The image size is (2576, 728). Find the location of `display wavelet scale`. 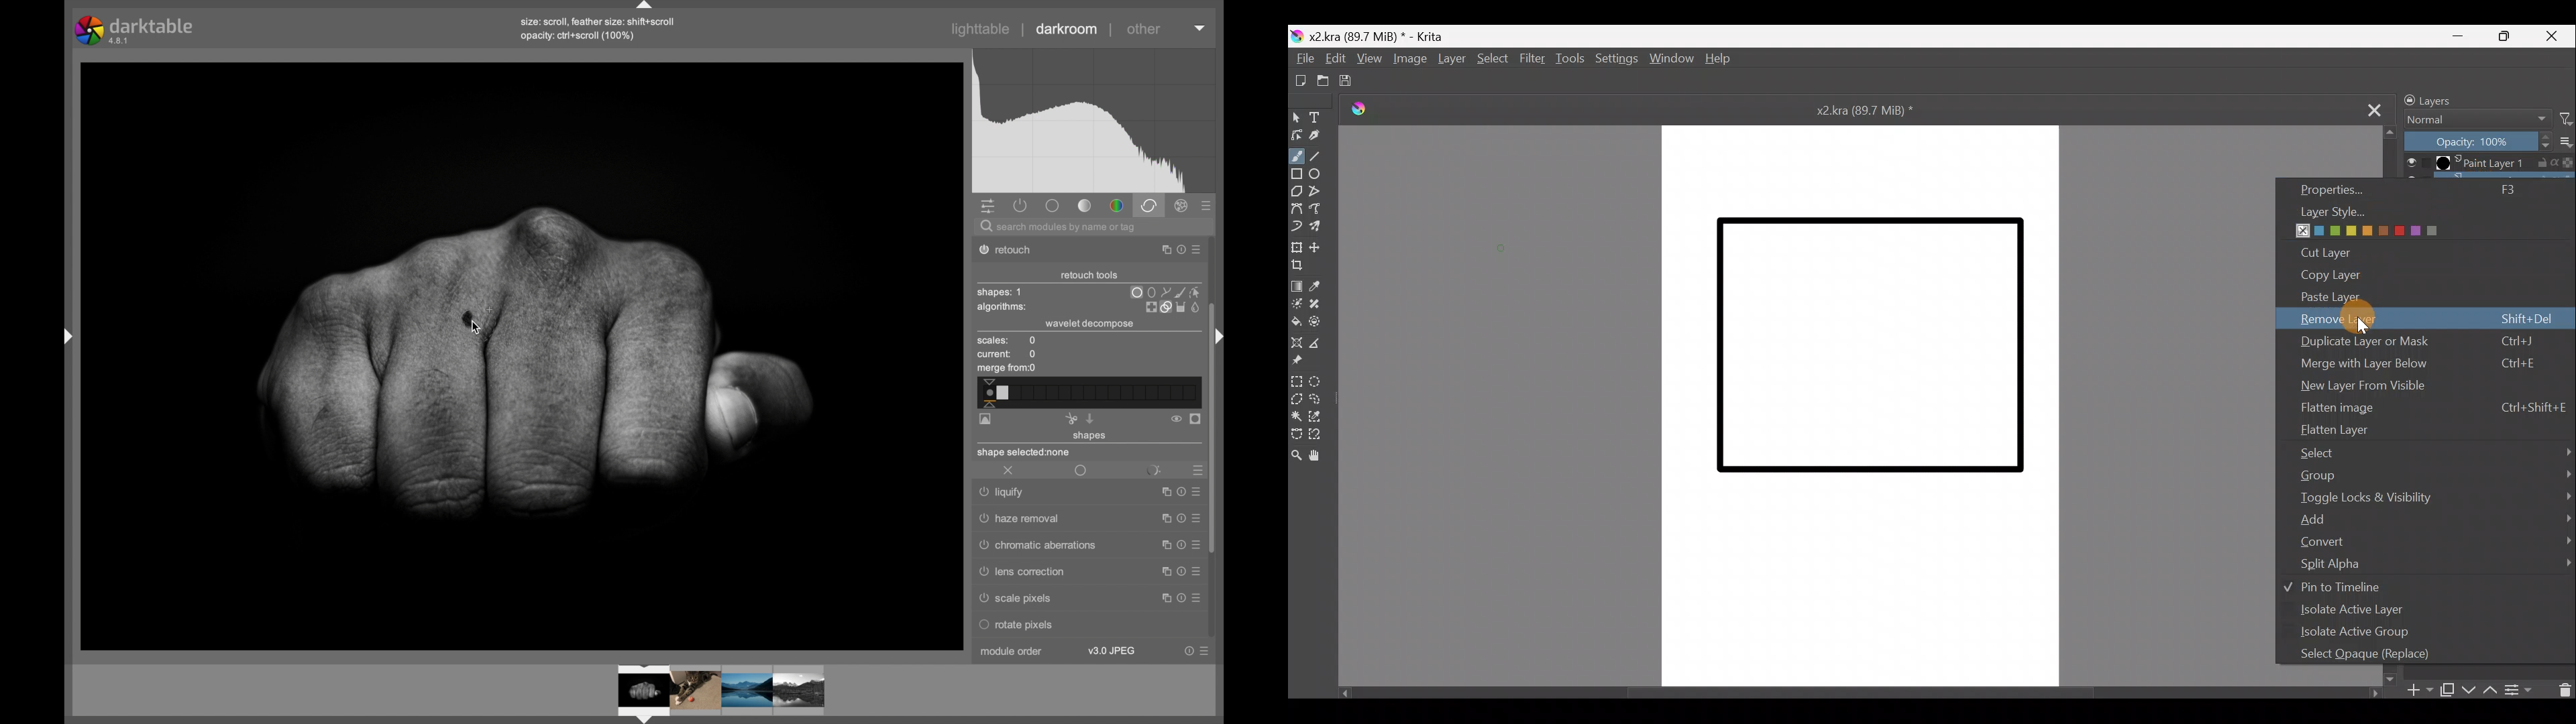

display wavelet scale is located at coordinates (985, 420).